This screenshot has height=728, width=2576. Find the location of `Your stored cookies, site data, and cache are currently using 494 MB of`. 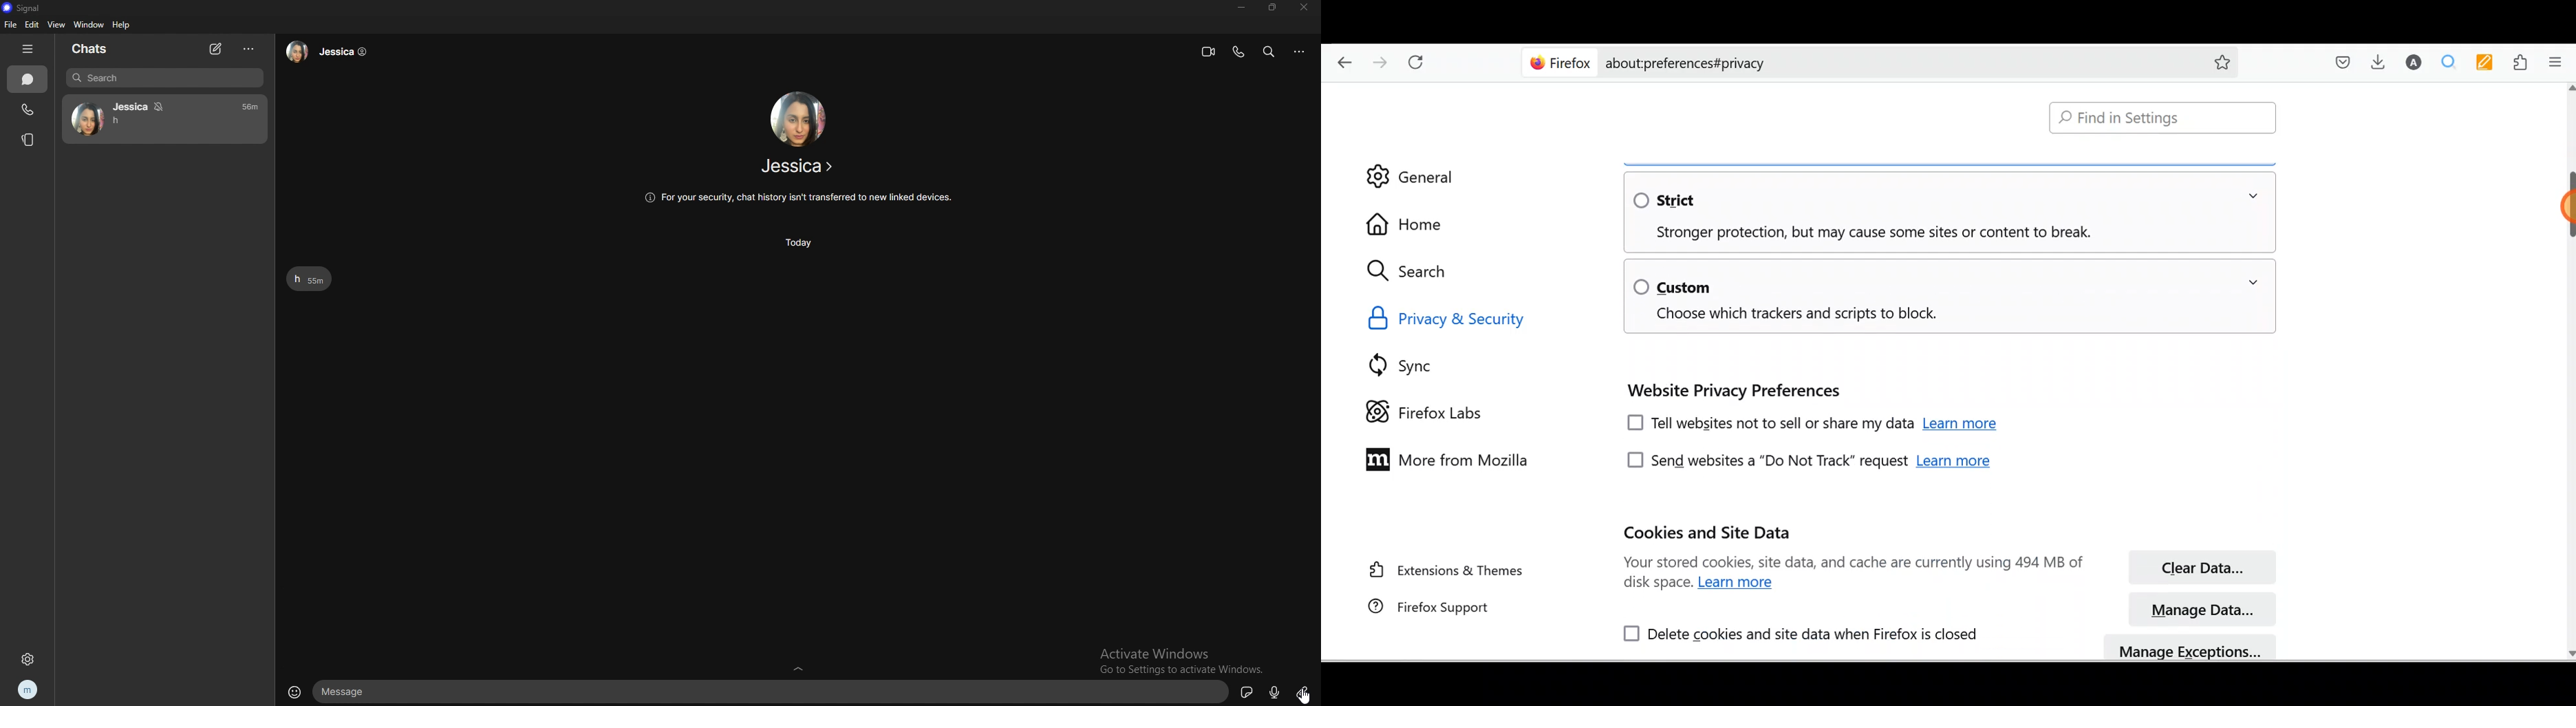

Your stored cookies, site data, and cache are currently using 494 MB of is located at coordinates (1853, 562).